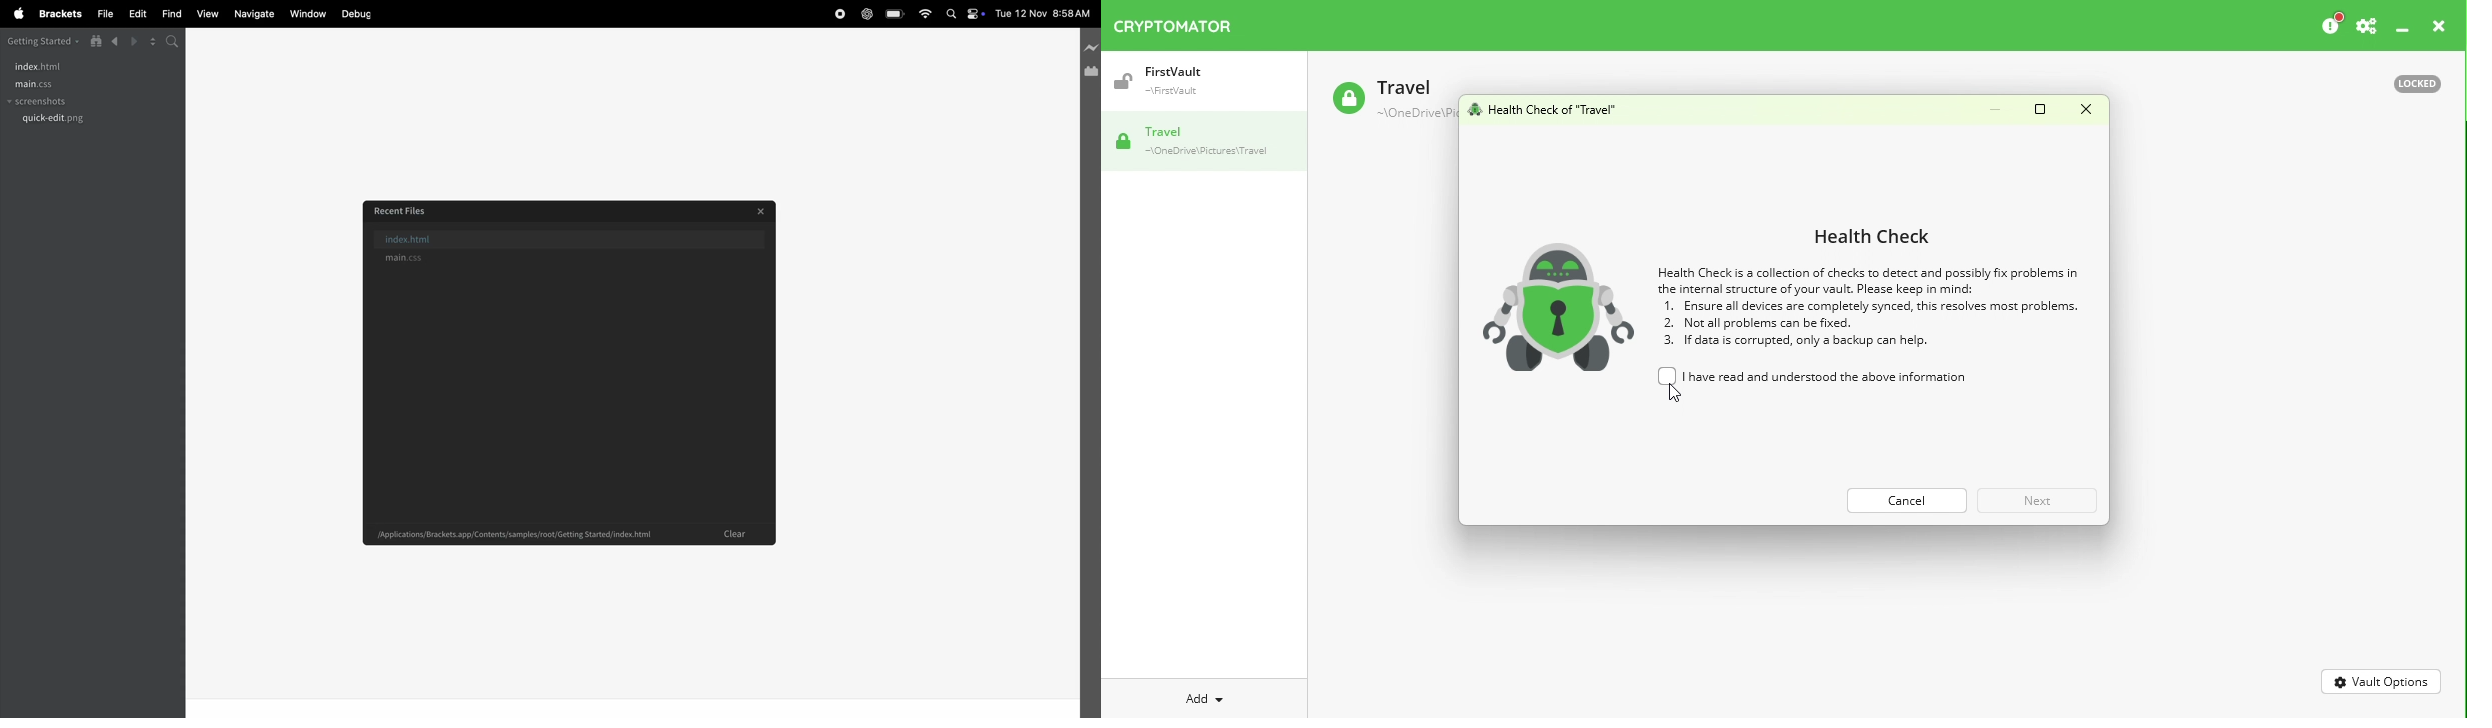 The height and width of the screenshot is (728, 2492). Describe the element at coordinates (253, 14) in the screenshot. I see `navigate` at that location.